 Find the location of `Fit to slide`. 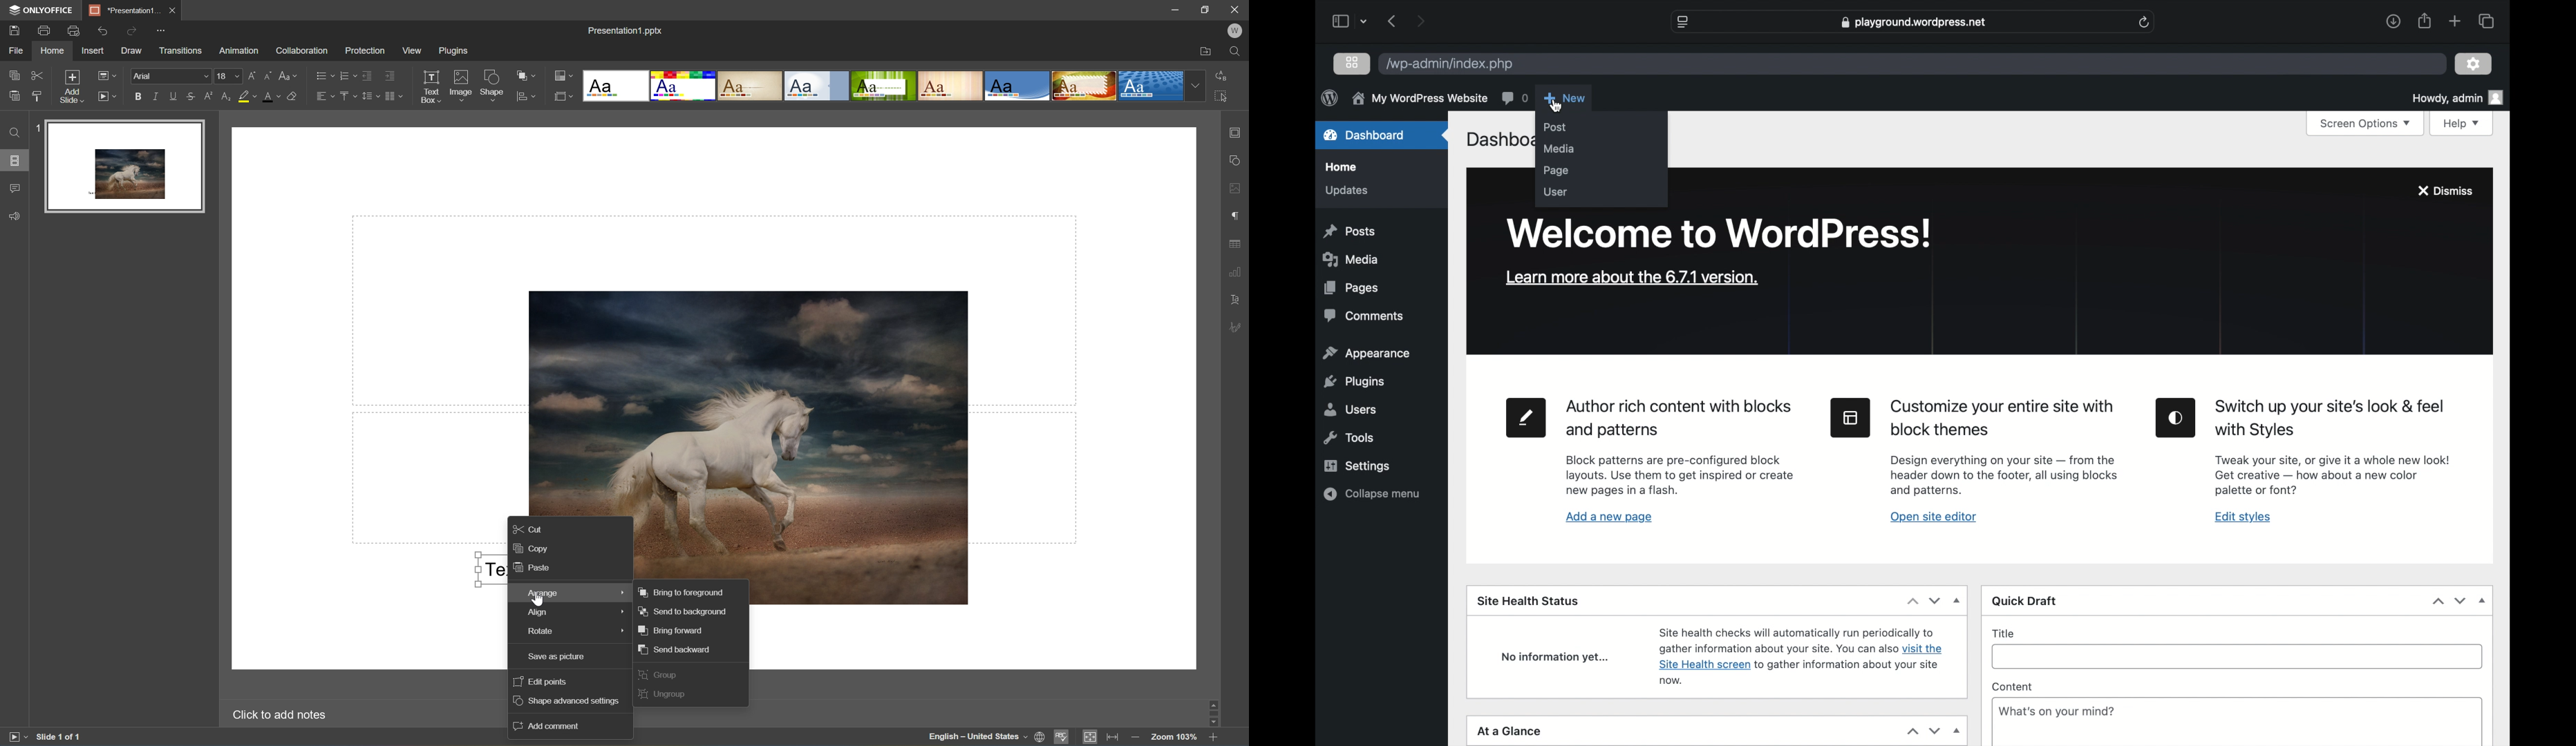

Fit to slide is located at coordinates (1090, 738).